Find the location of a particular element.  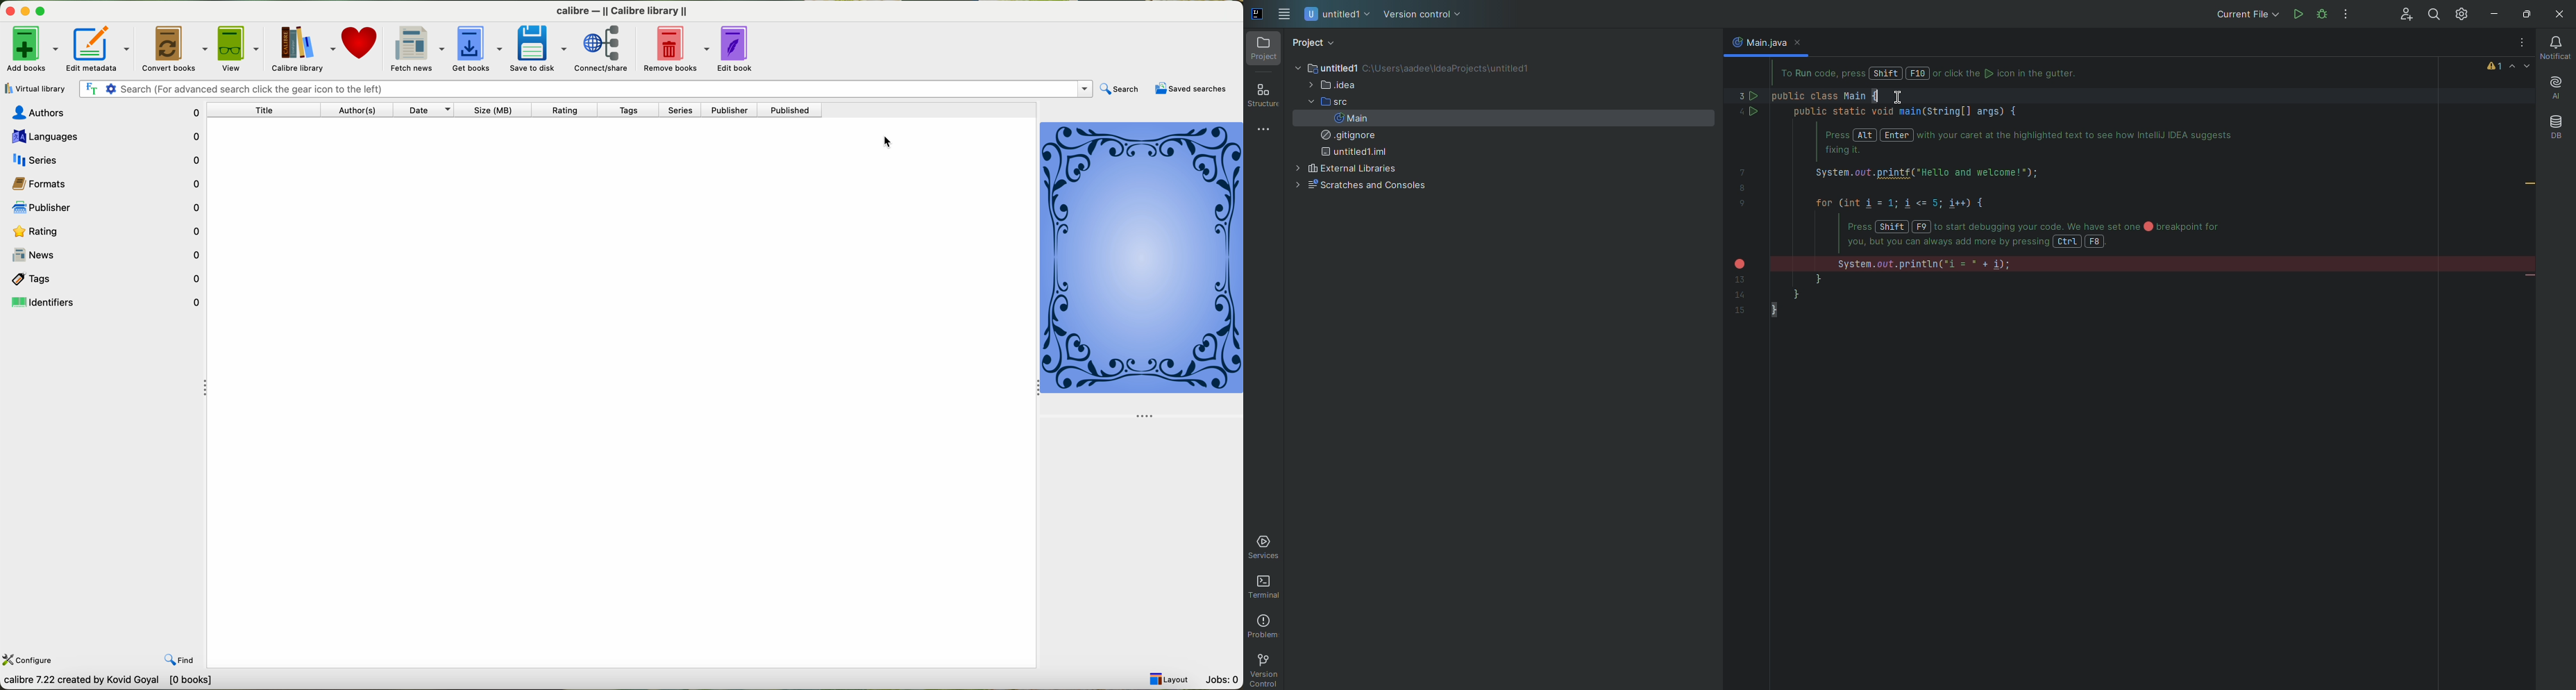

languages is located at coordinates (103, 135).